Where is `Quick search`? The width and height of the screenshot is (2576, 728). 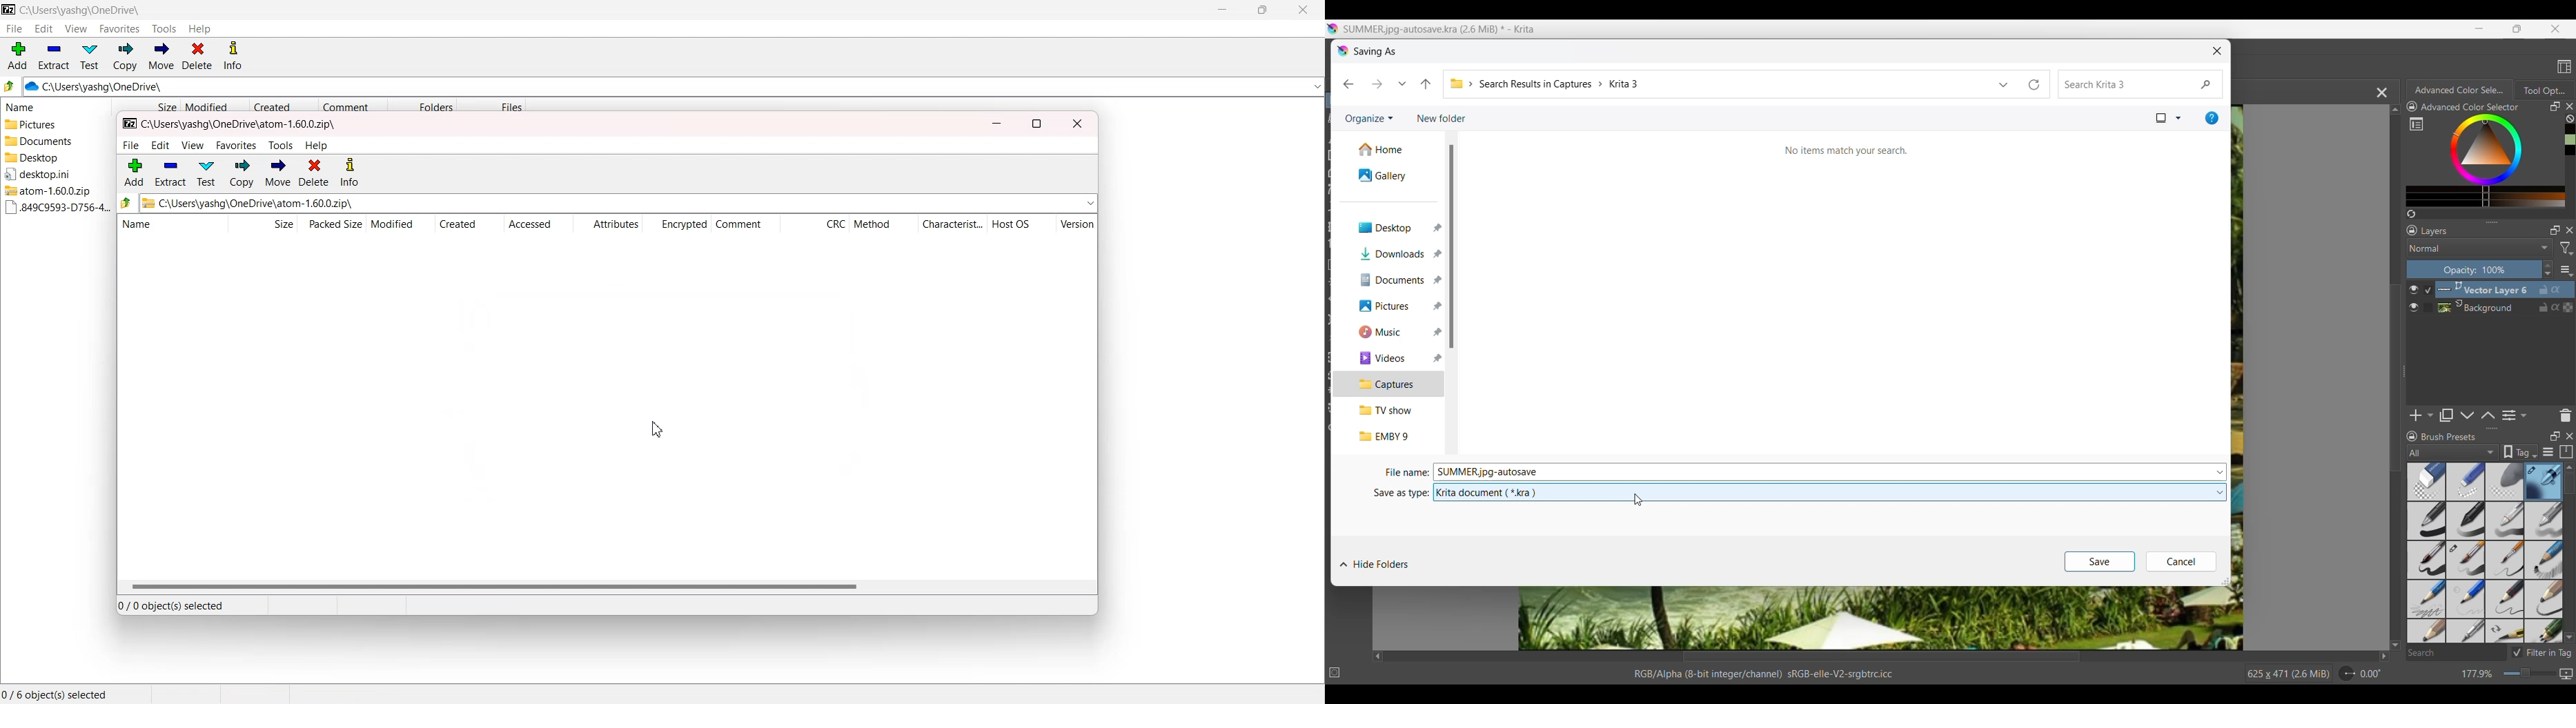
Quick search is located at coordinates (2141, 84).